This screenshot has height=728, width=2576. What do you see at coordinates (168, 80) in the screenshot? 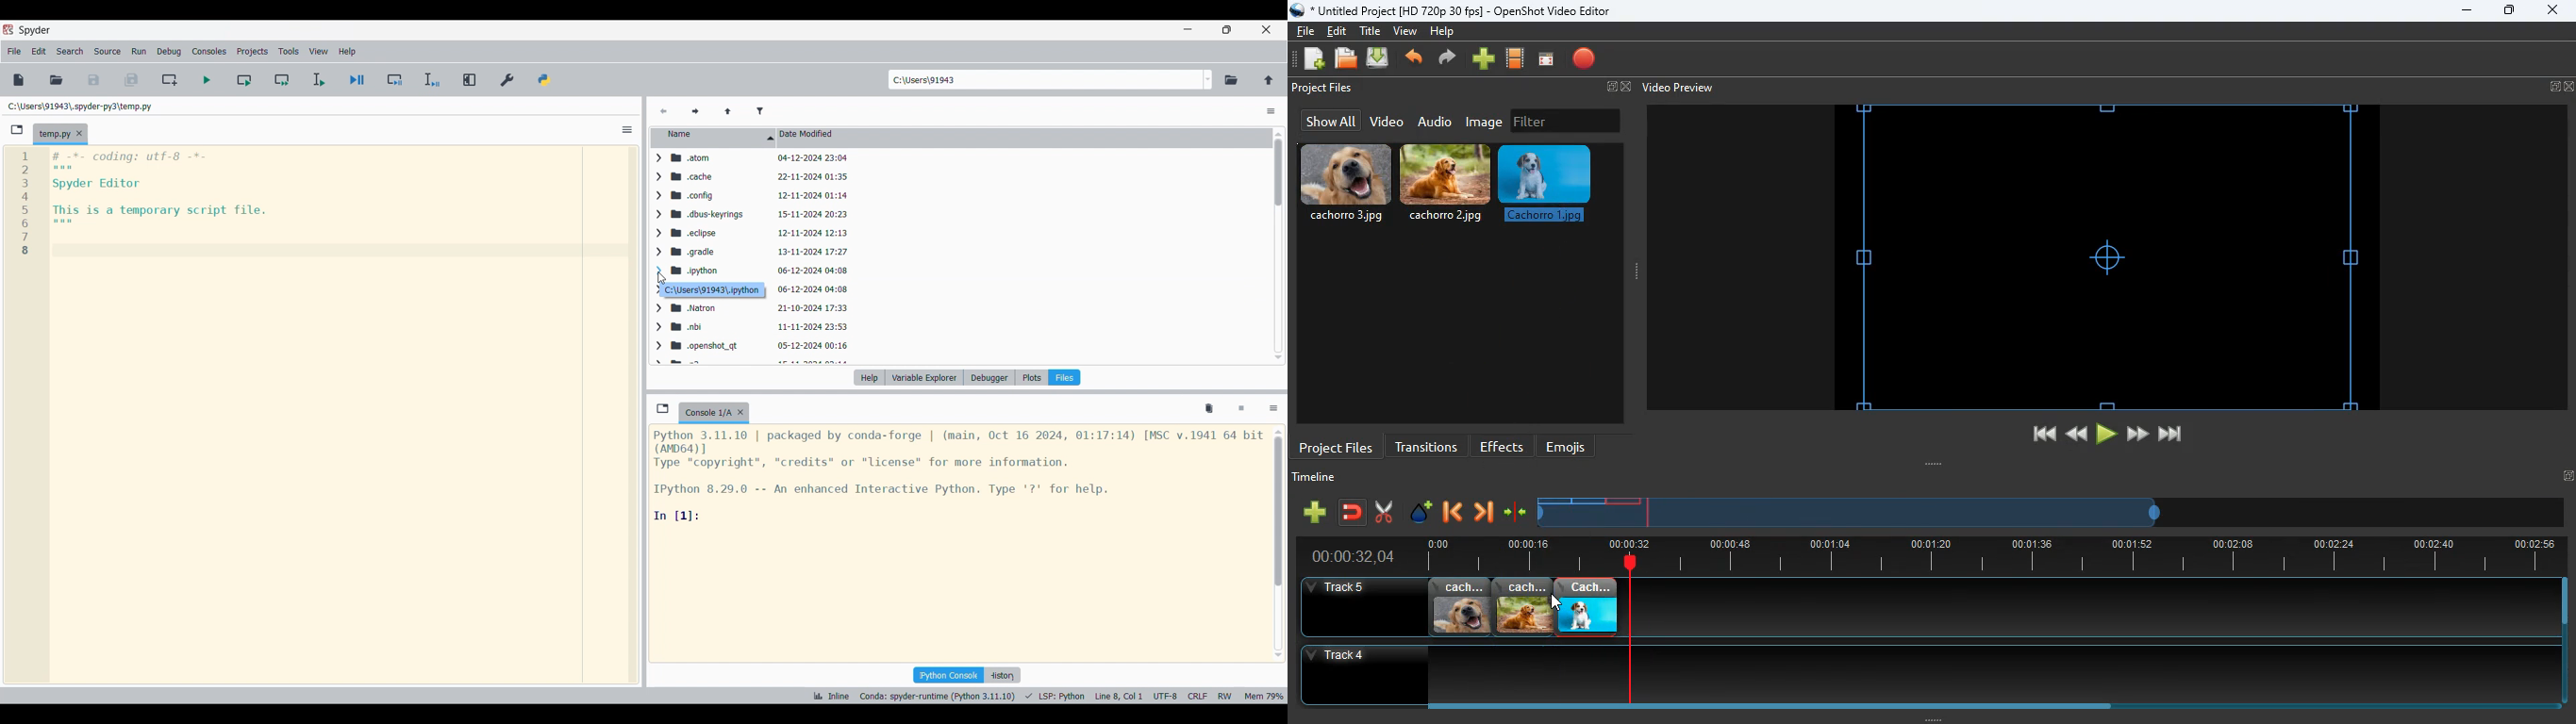
I see `Create new cell at current line` at bounding box center [168, 80].